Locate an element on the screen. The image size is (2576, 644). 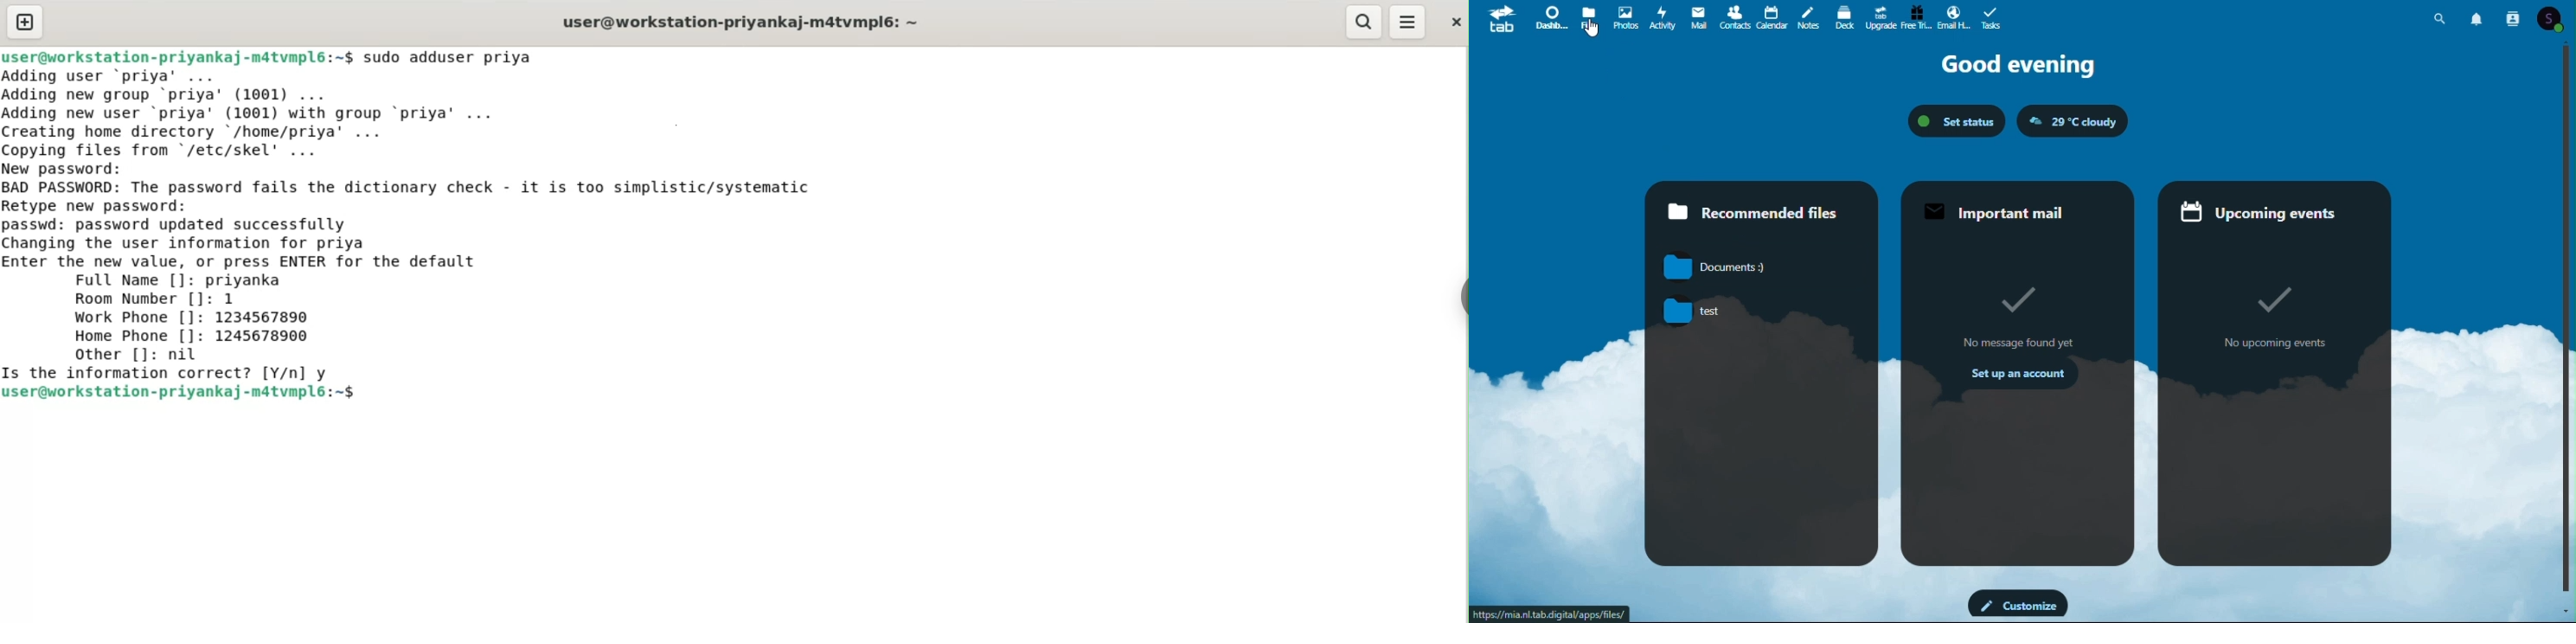
customize is located at coordinates (2018, 604).